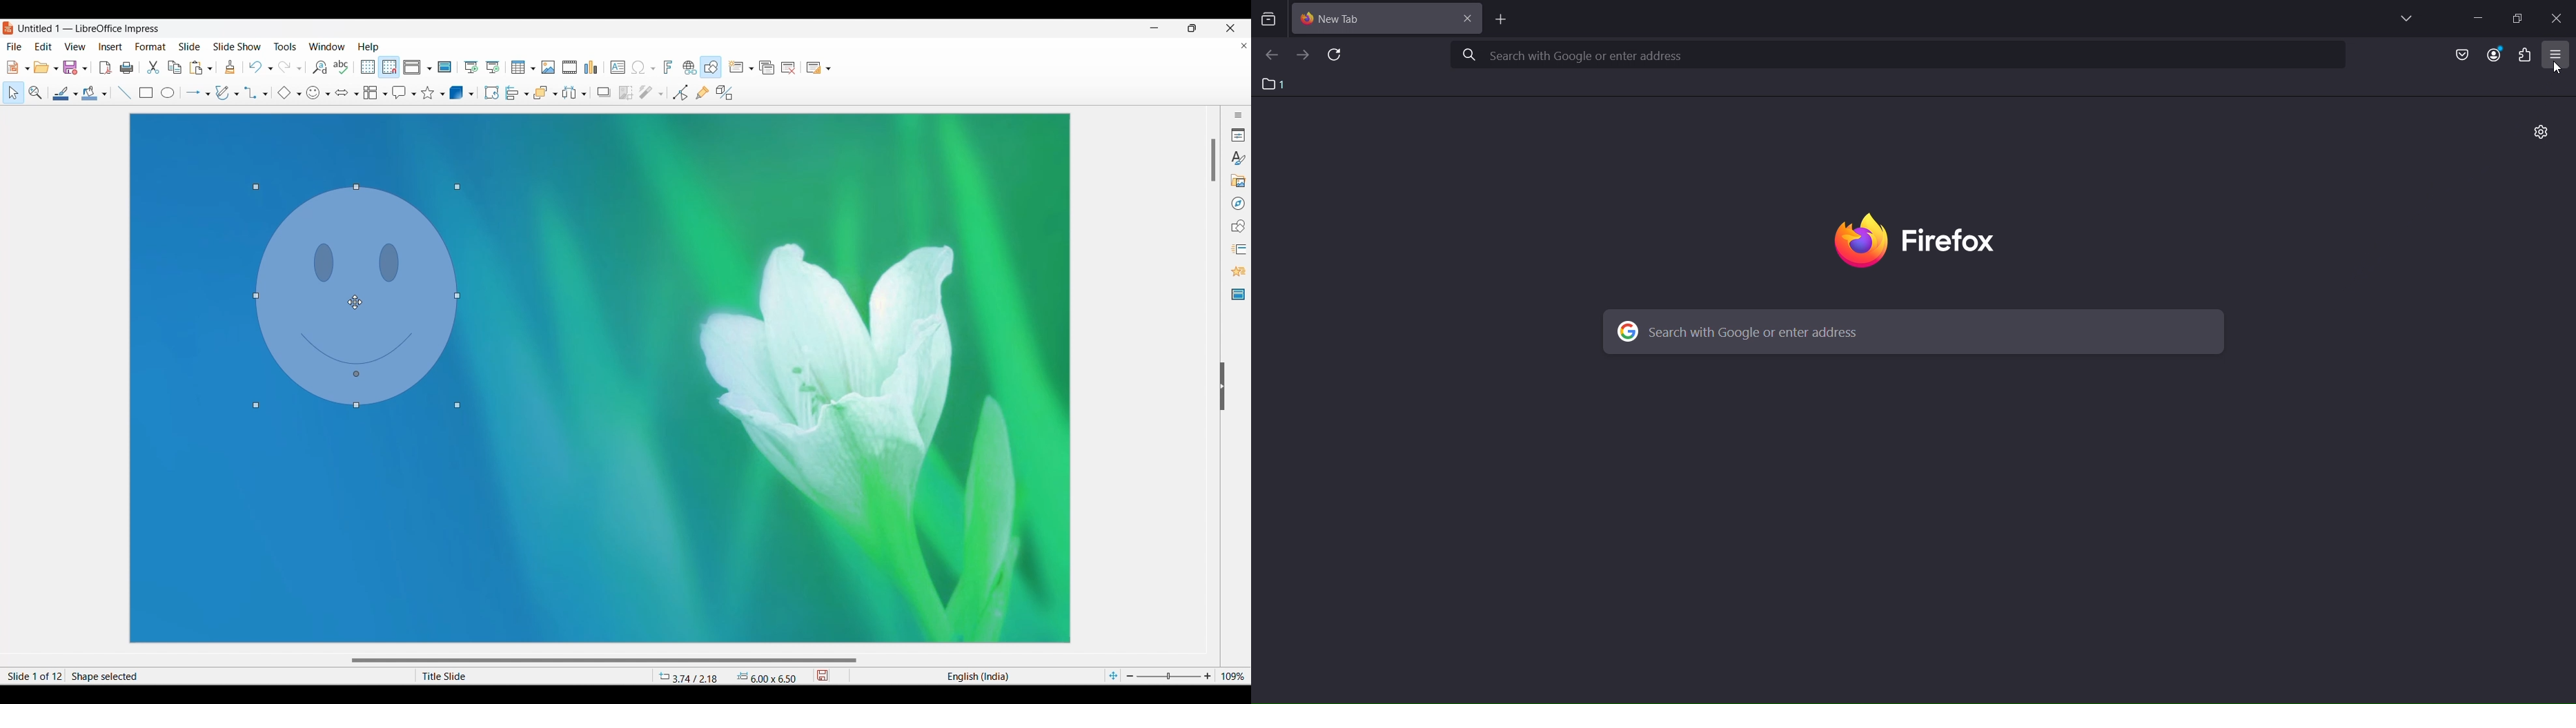 This screenshot has width=2576, height=728. Describe the element at coordinates (1244, 46) in the screenshot. I see `Close current document` at that location.